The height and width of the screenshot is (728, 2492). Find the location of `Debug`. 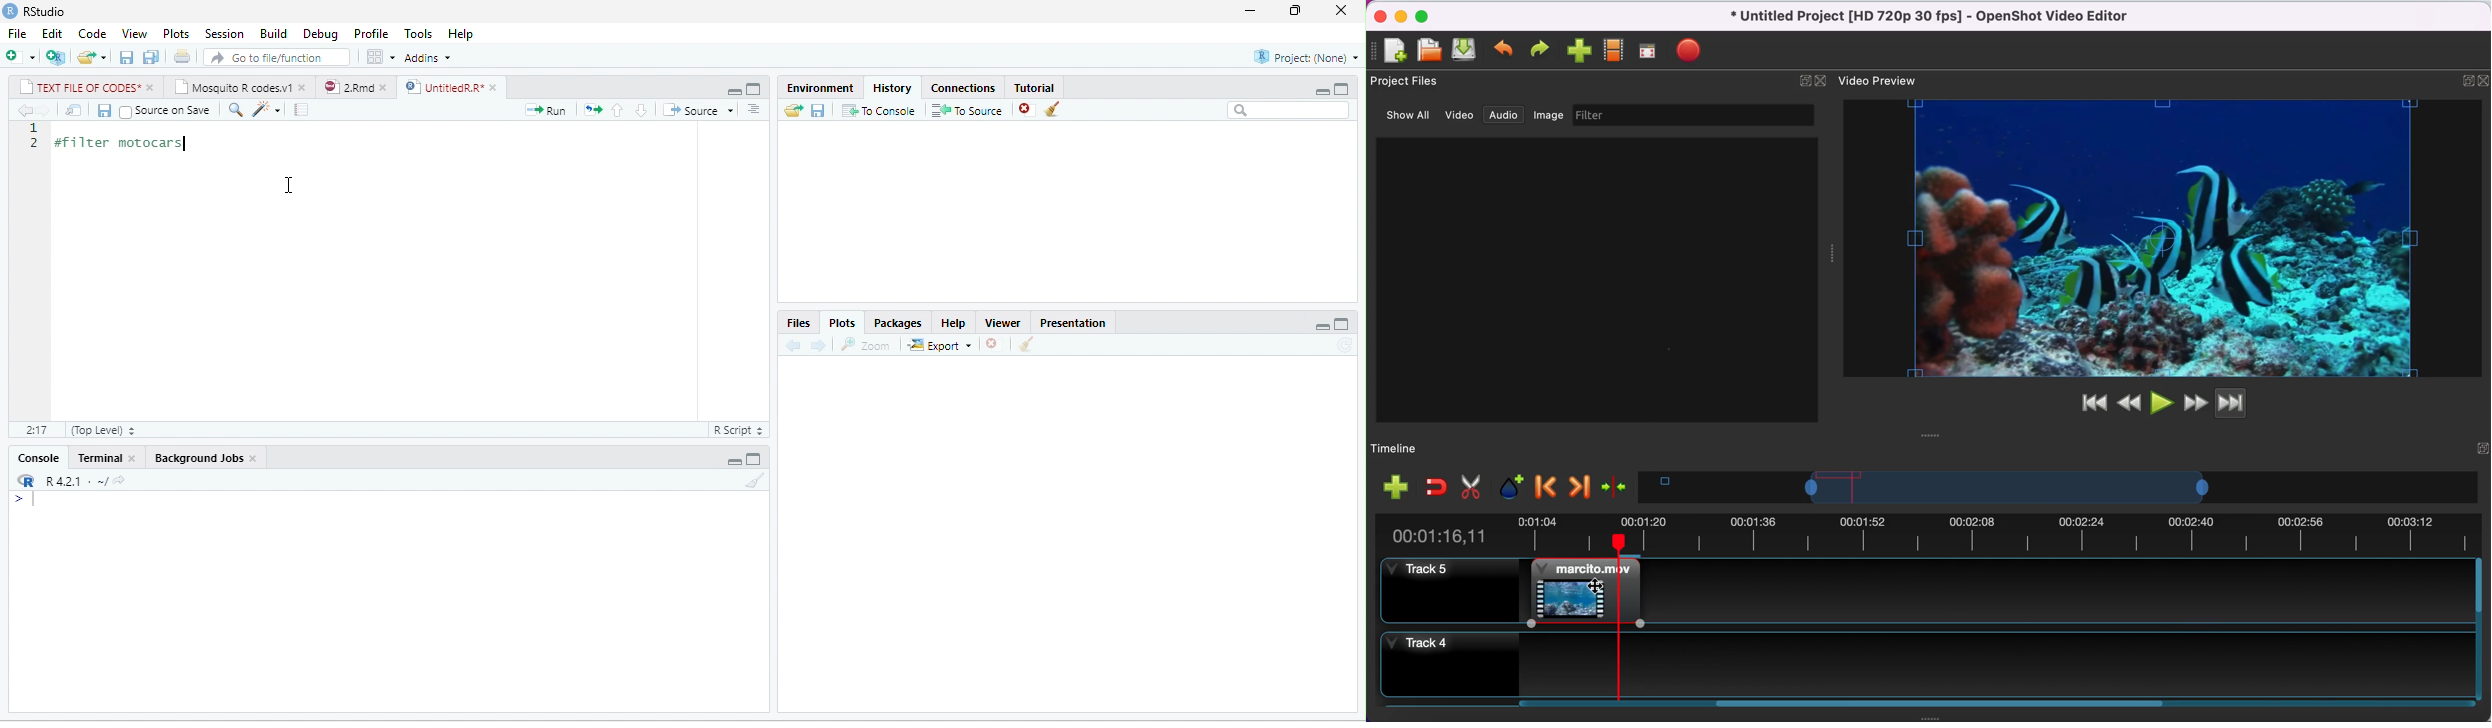

Debug is located at coordinates (320, 35).